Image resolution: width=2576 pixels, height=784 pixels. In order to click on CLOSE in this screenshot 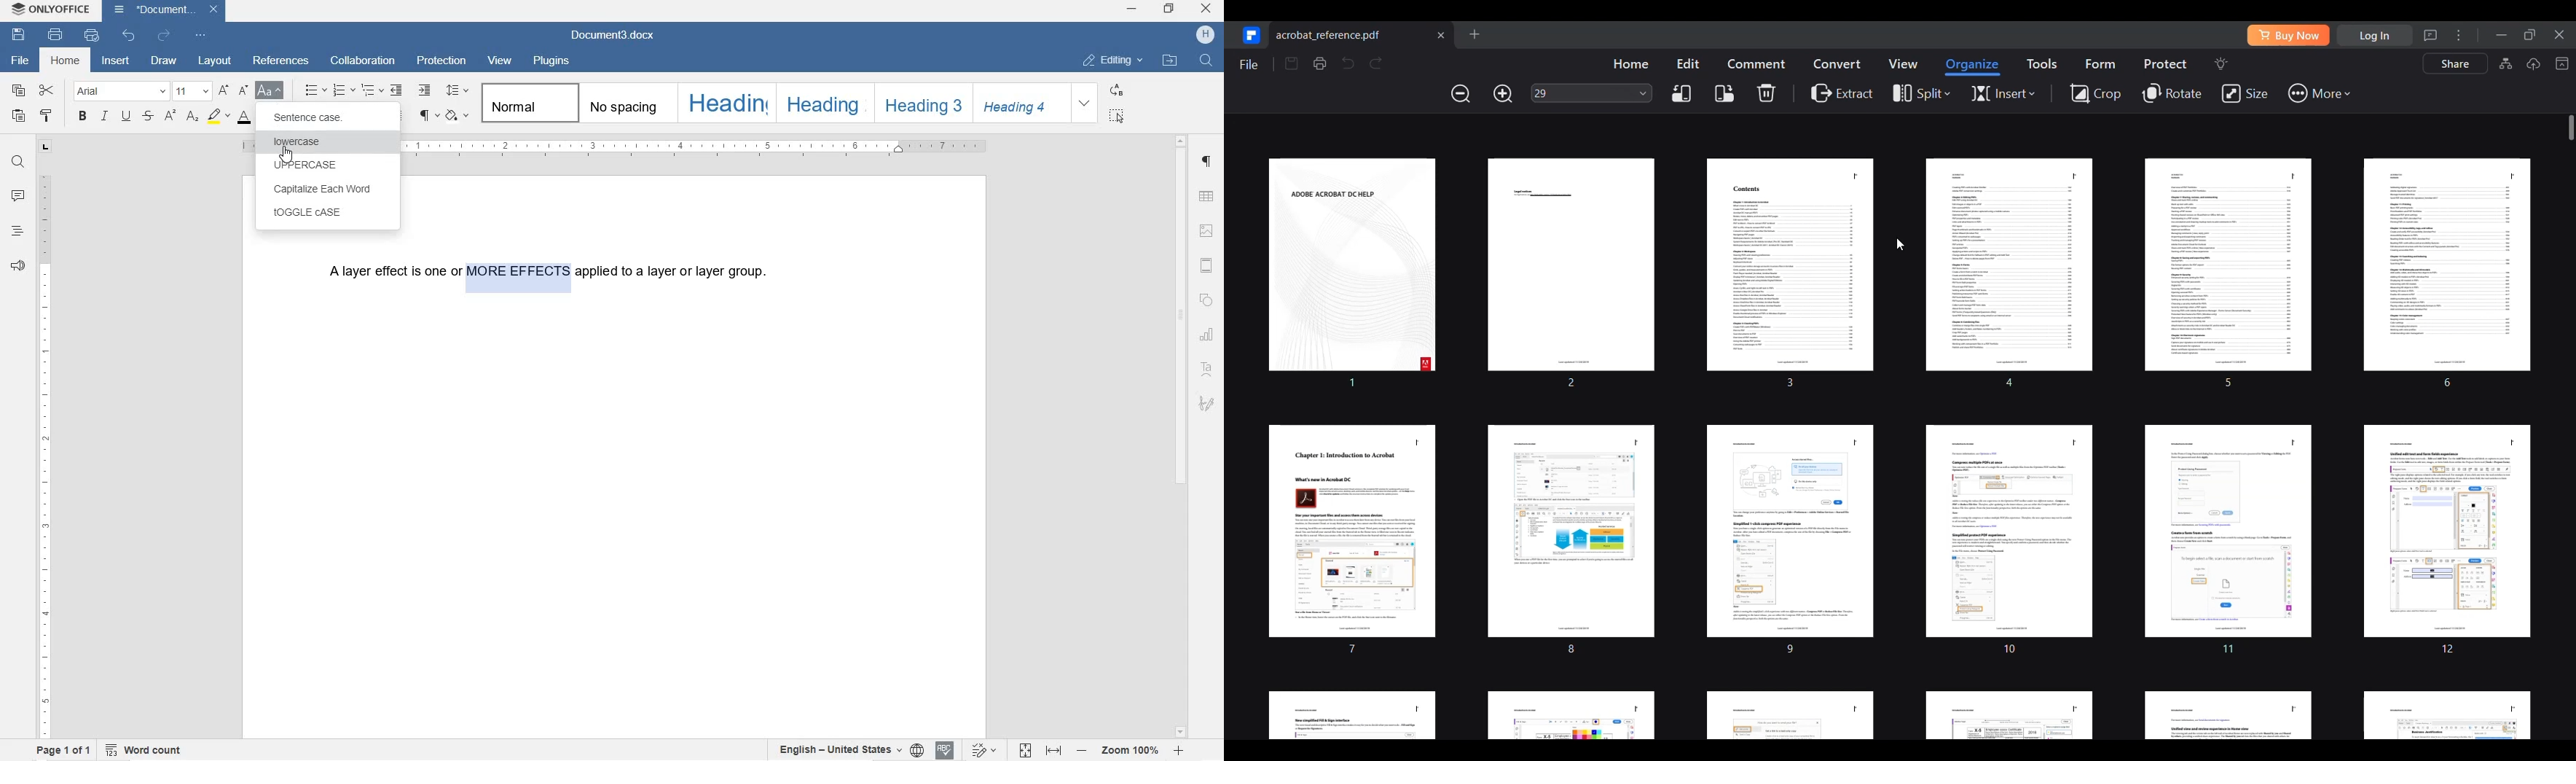, I will do `click(1206, 10)`.